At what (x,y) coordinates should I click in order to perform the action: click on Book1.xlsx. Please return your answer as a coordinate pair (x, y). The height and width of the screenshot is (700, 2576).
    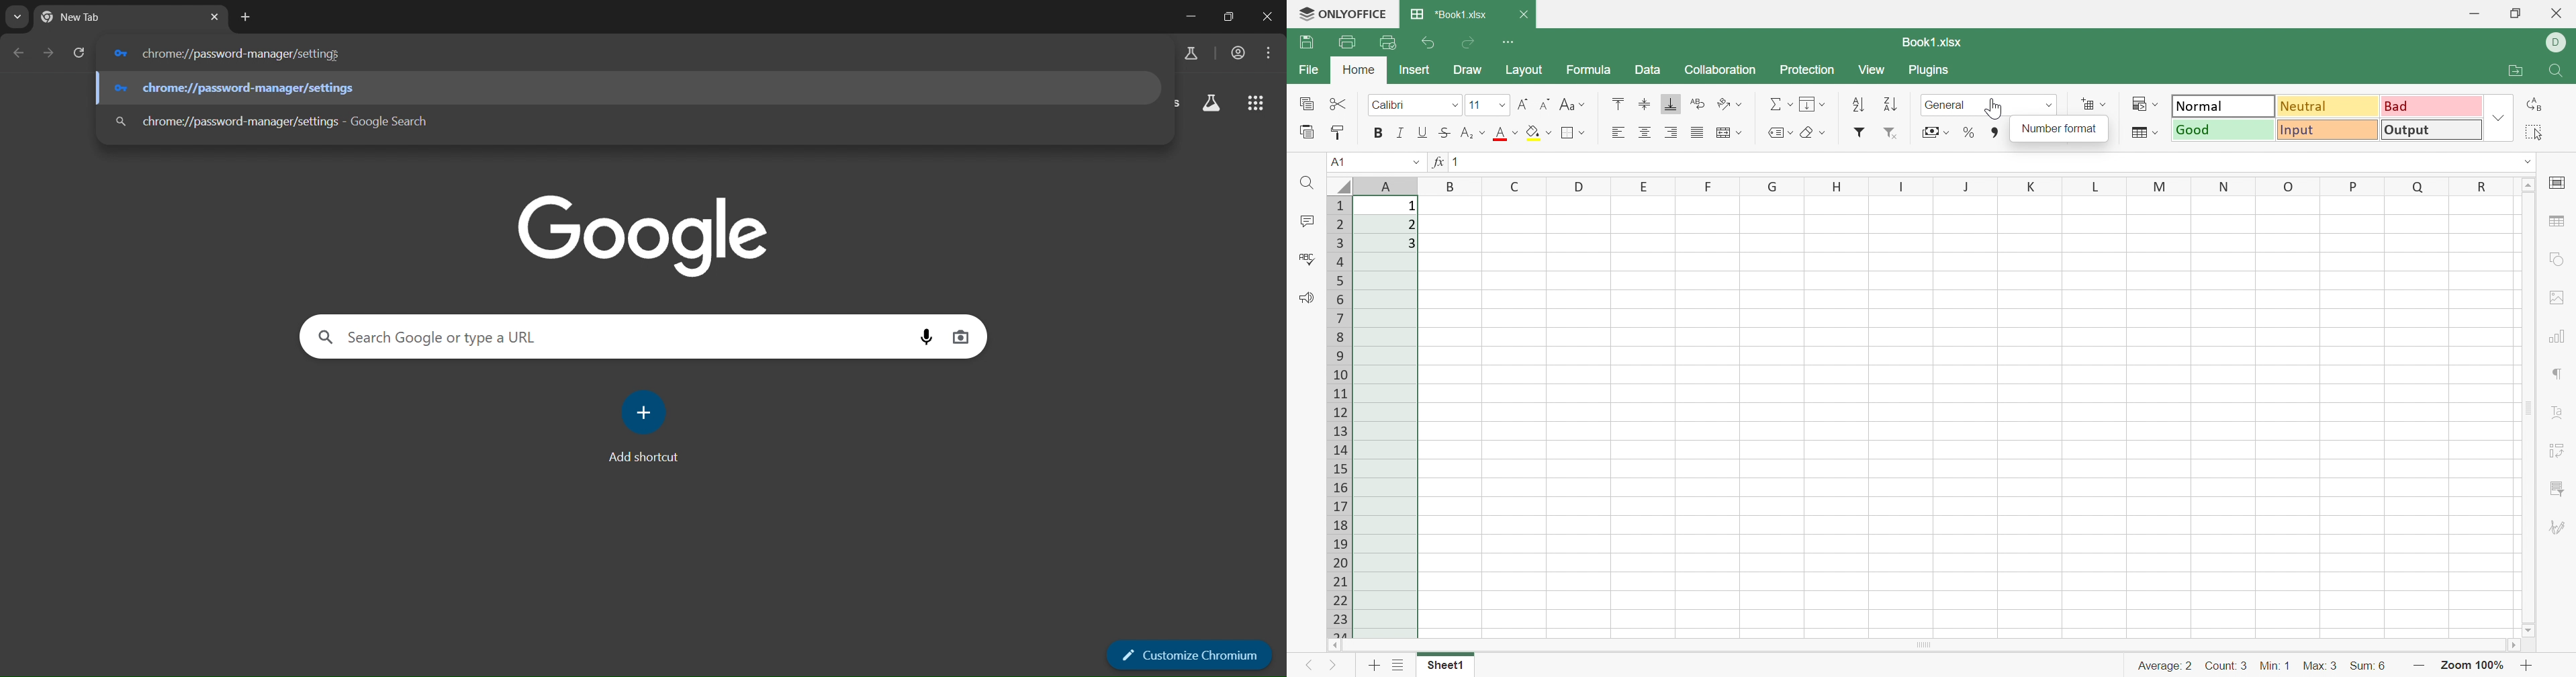
    Looking at the image, I should click on (1934, 42).